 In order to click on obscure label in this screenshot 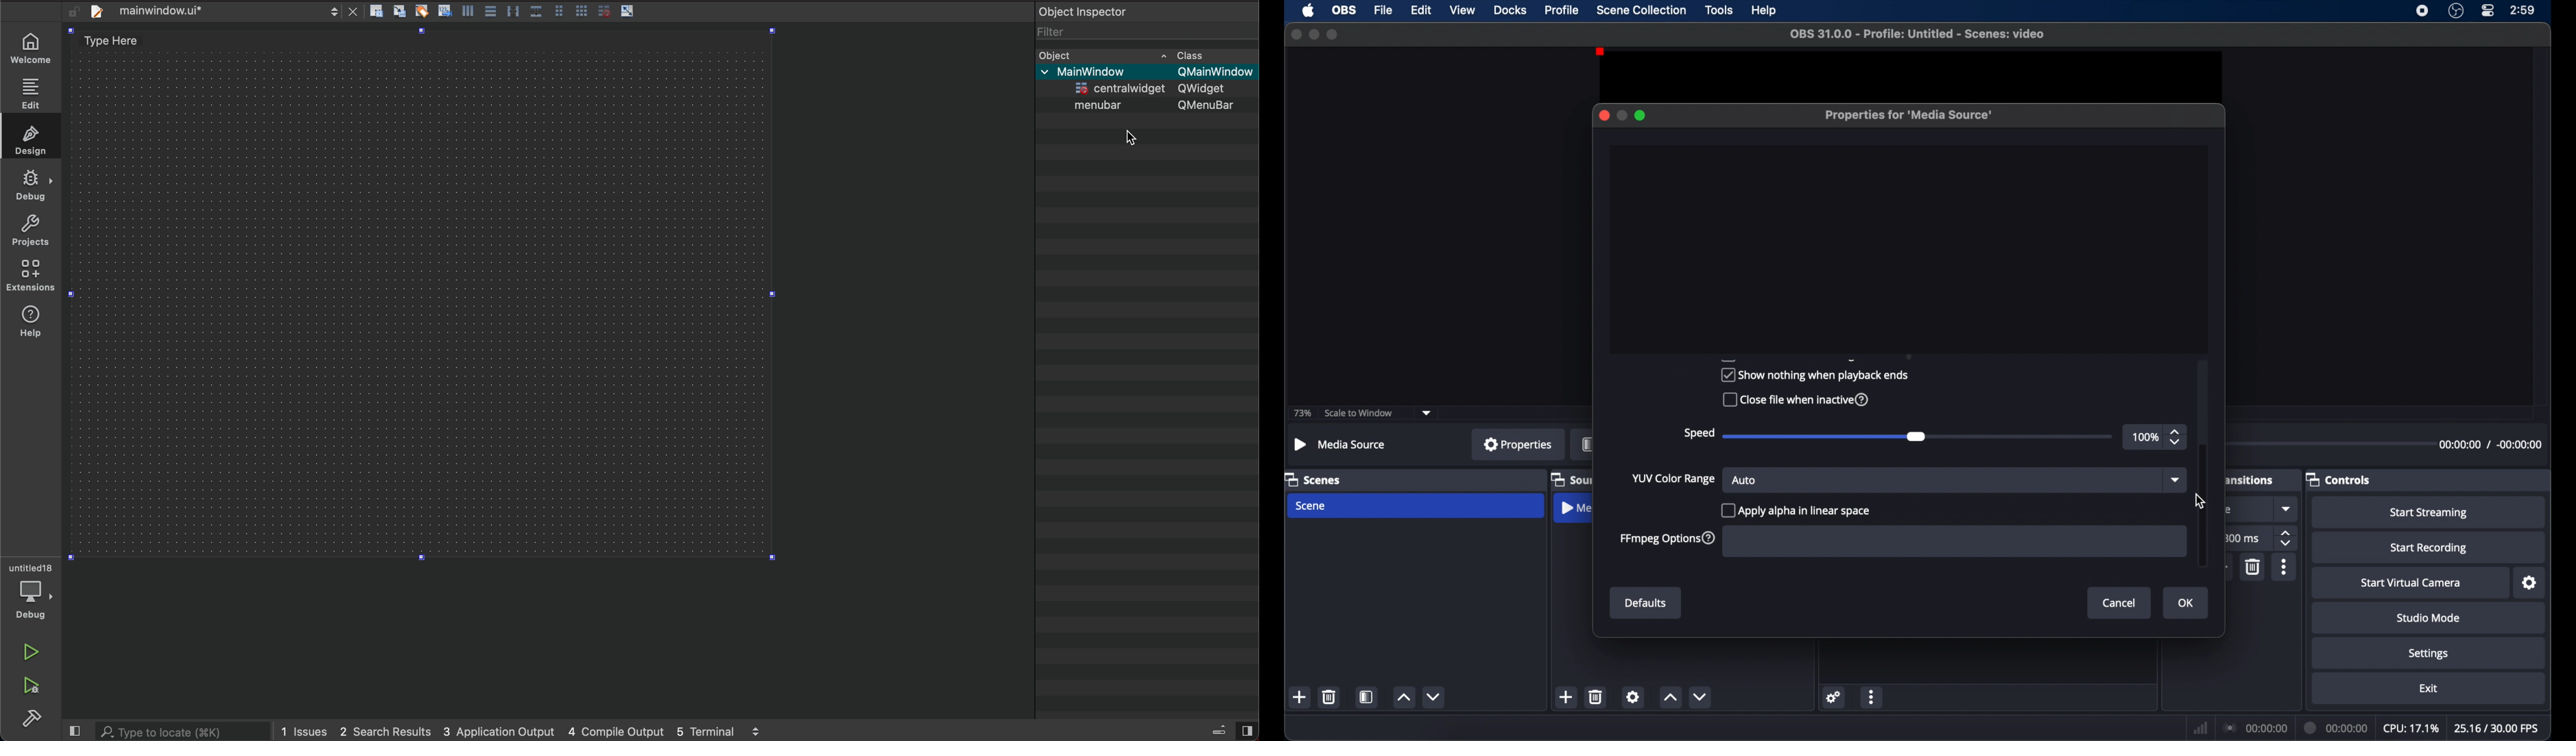, I will do `click(1571, 479)`.